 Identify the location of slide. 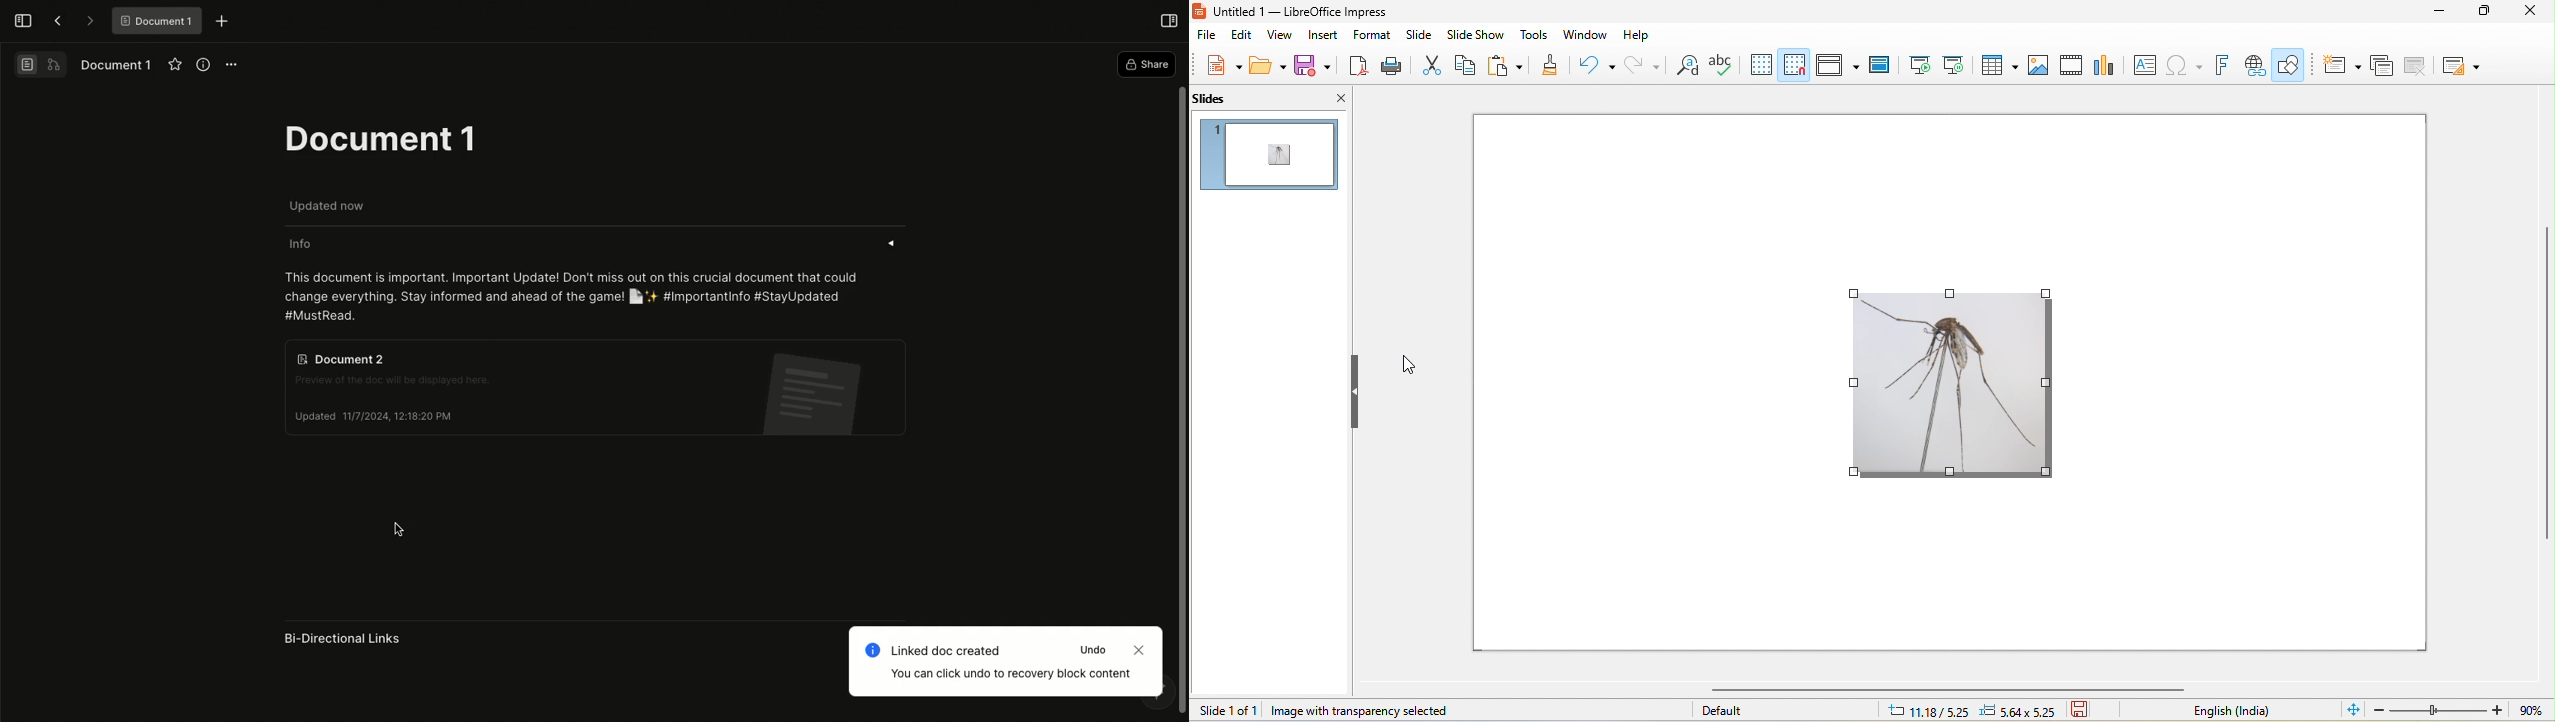
(1418, 35).